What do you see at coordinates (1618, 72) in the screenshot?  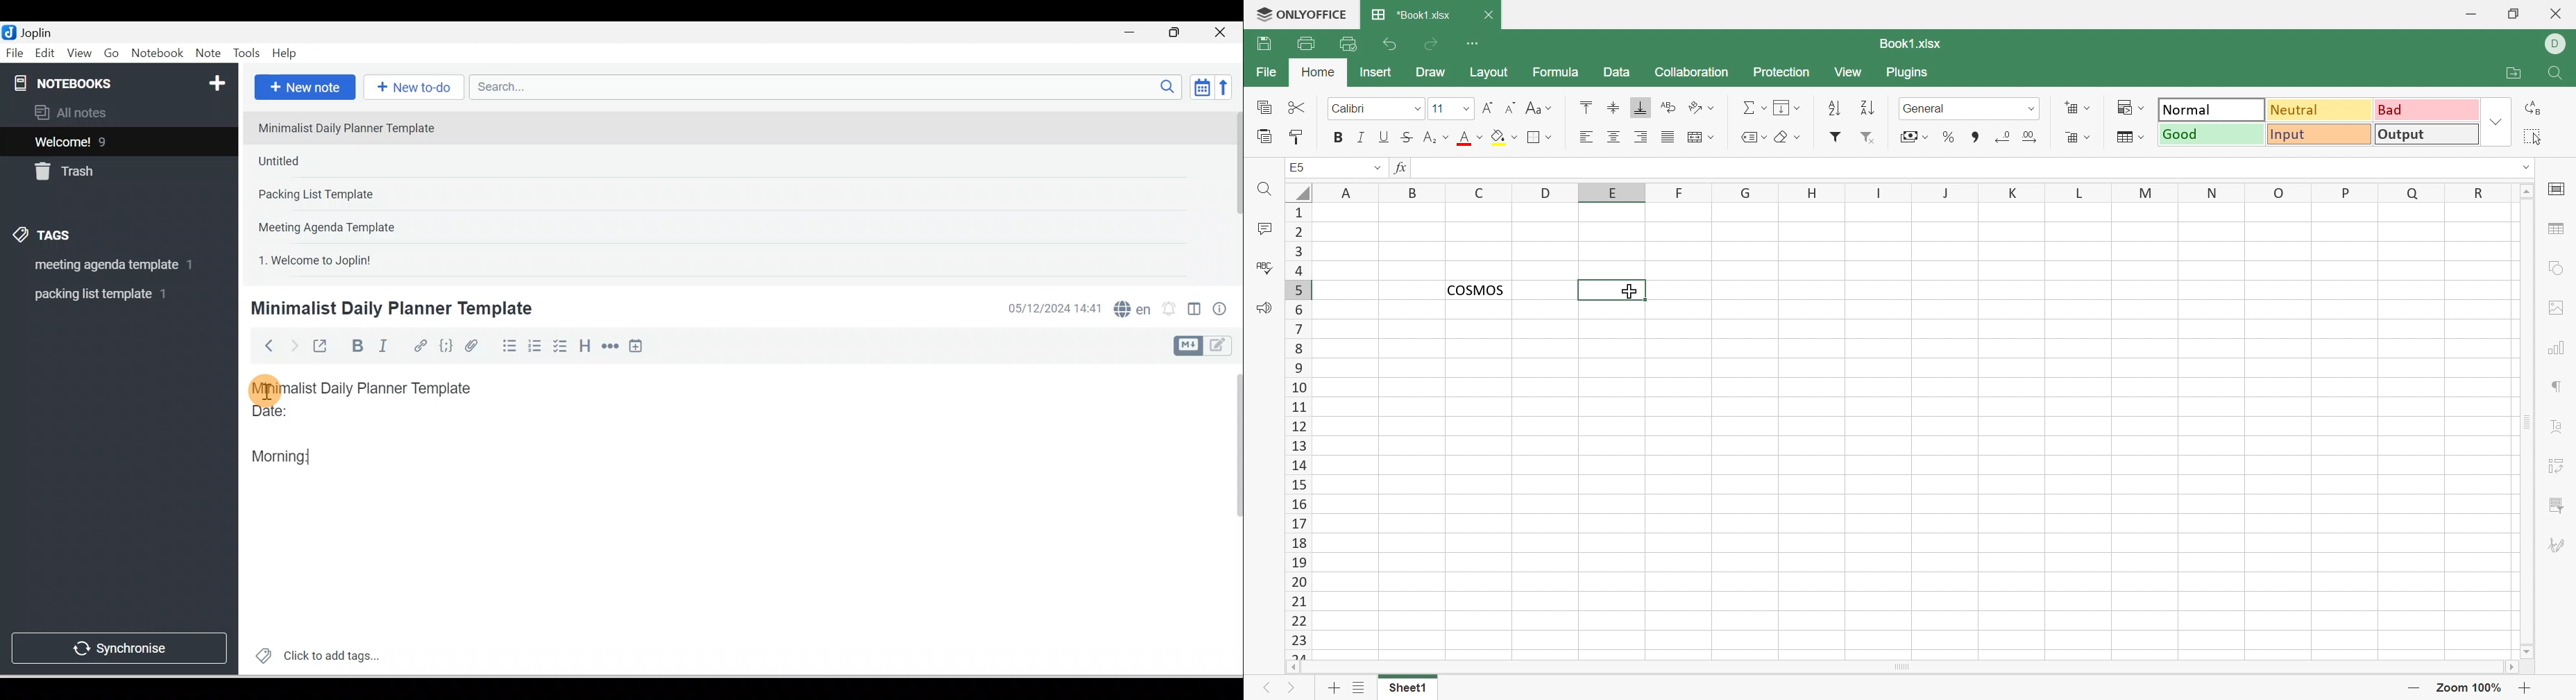 I see `Data` at bounding box center [1618, 72].